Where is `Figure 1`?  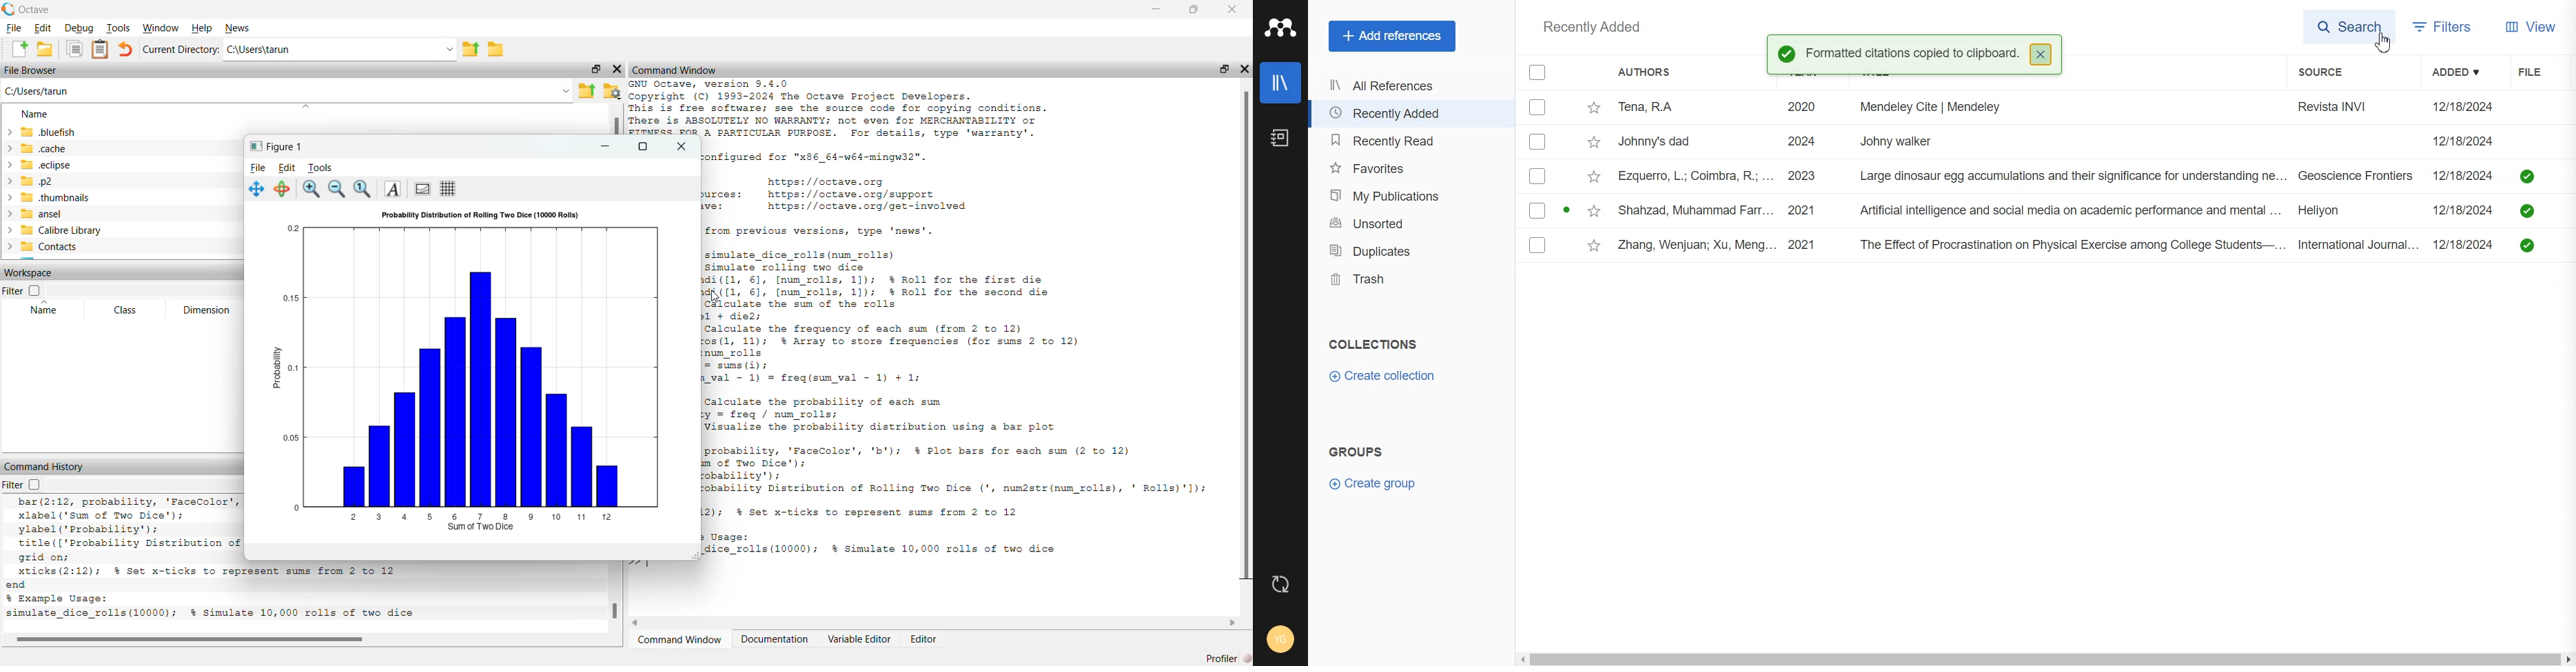
Figure 1 is located at coordinates (282, 146).